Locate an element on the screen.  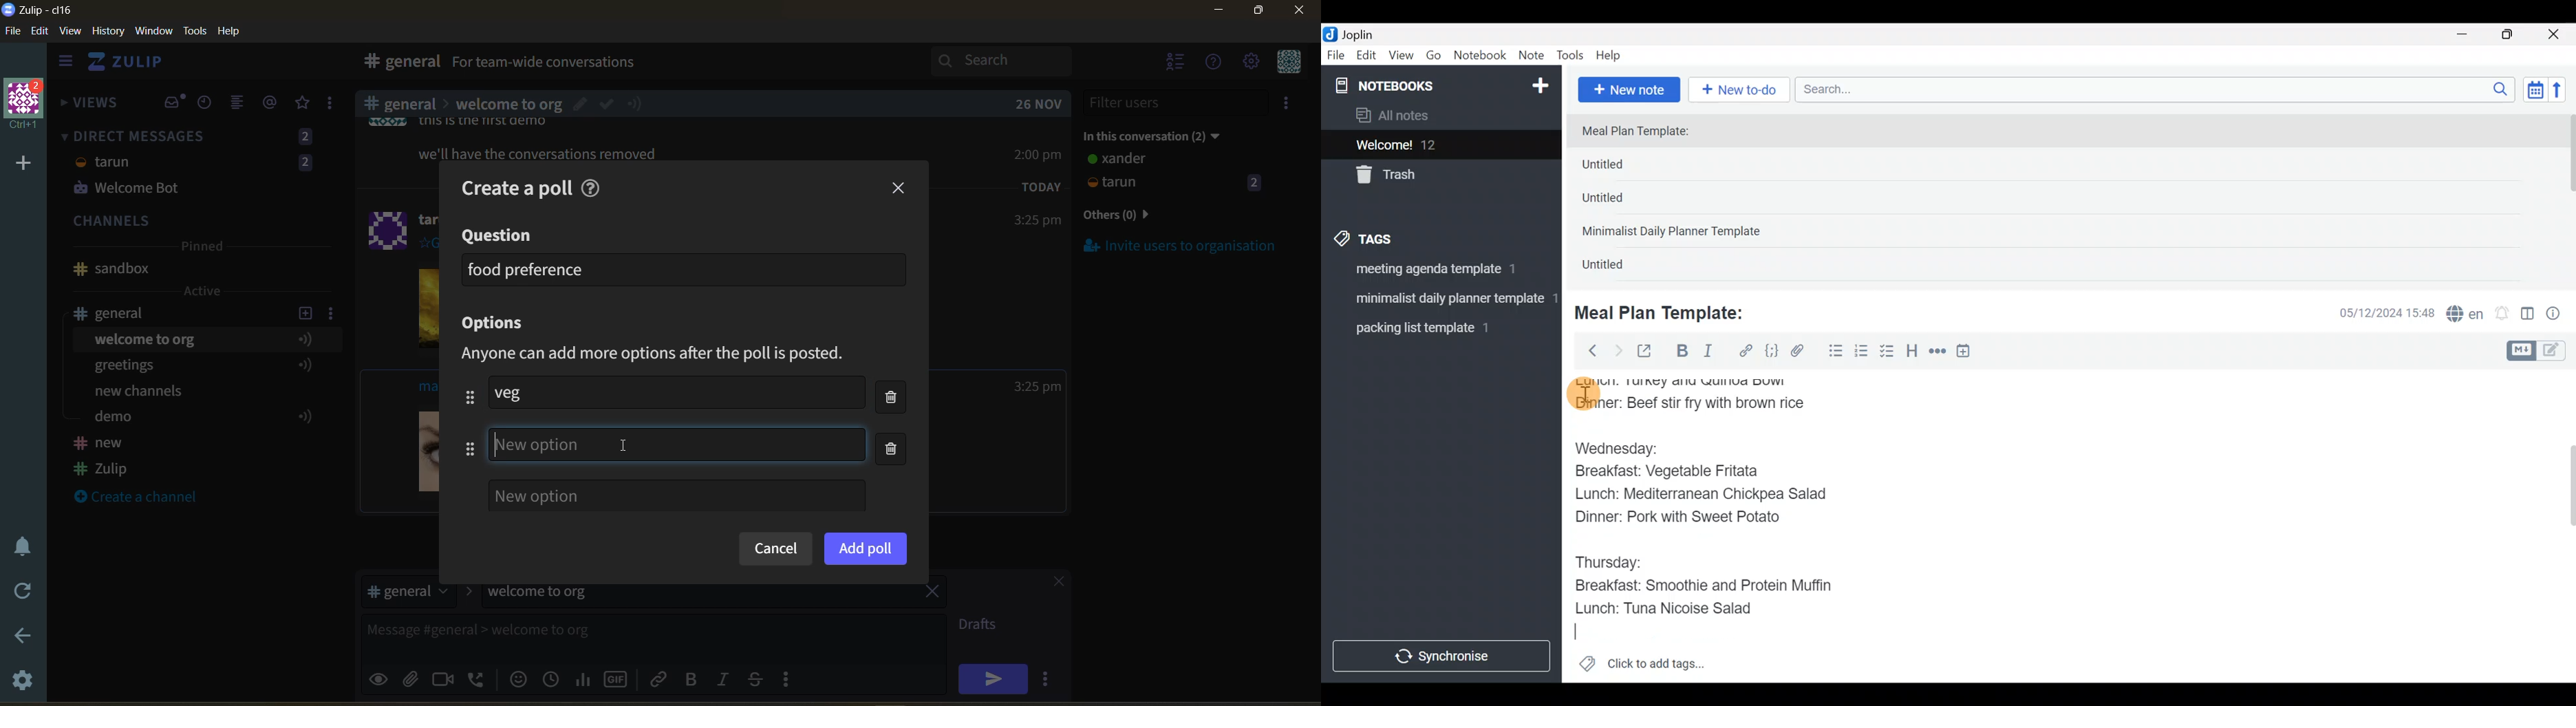
Hyperlink is located at coordinates (1746, 351).